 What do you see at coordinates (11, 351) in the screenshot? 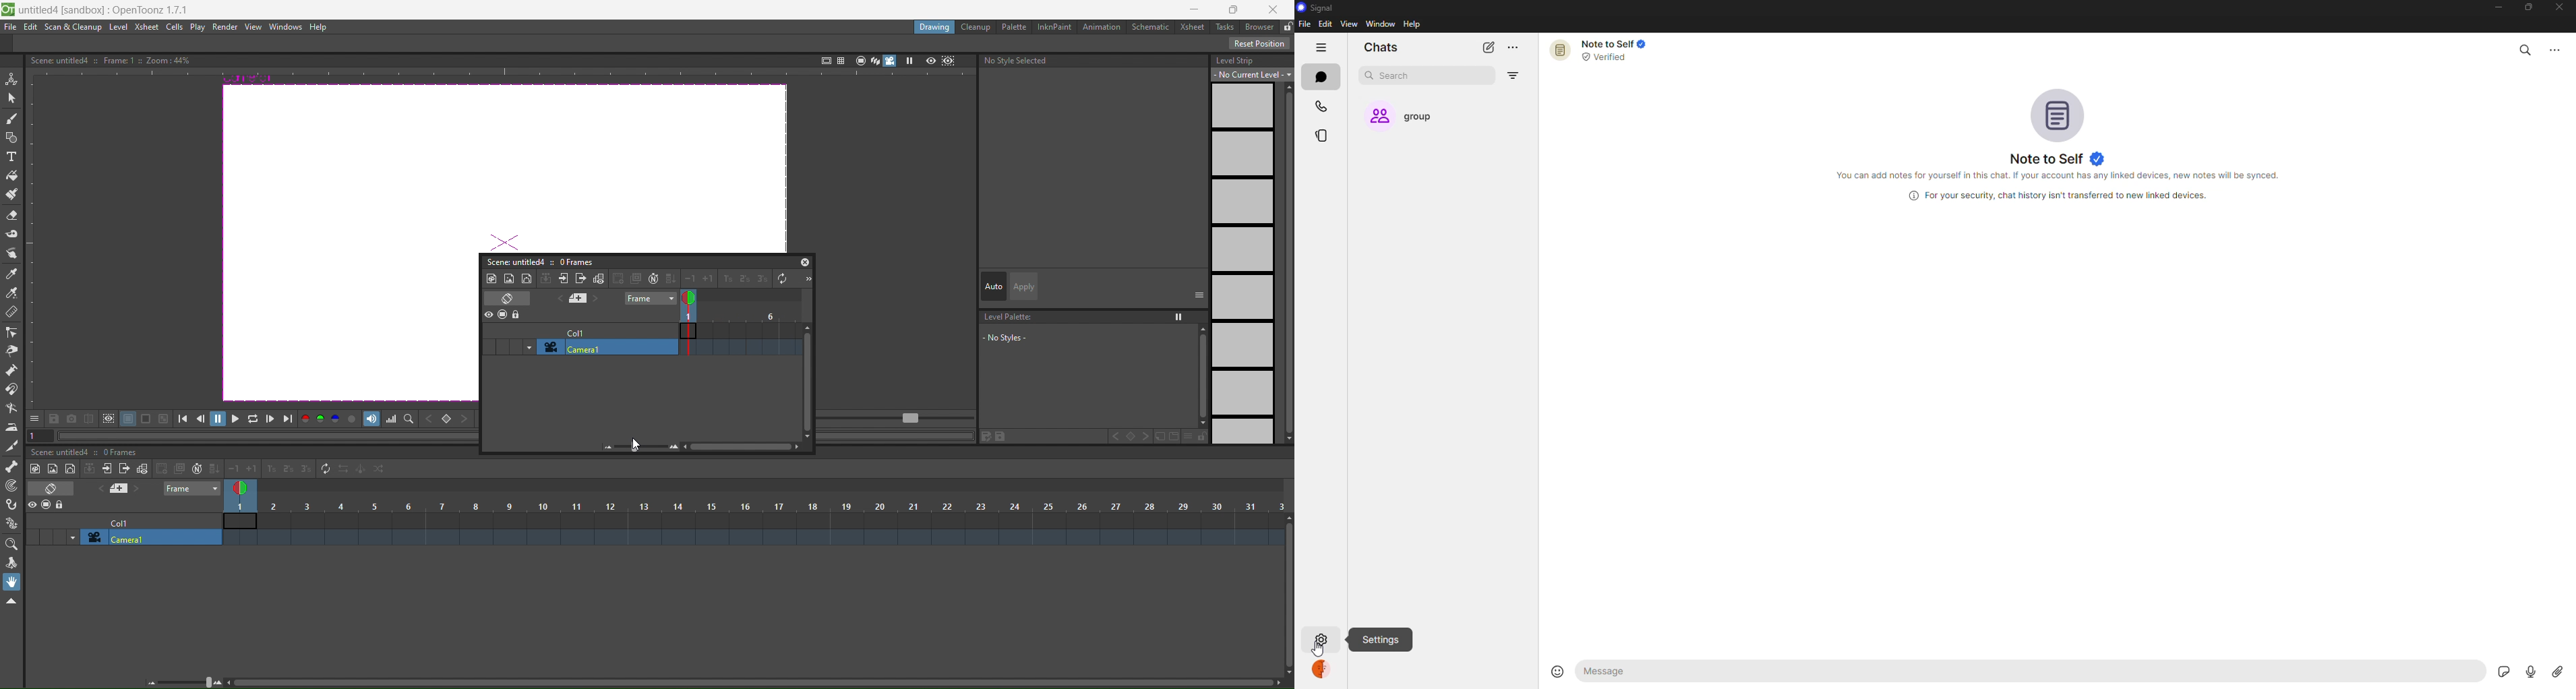
I see `pinch tool` at bounding box center [11, 351].